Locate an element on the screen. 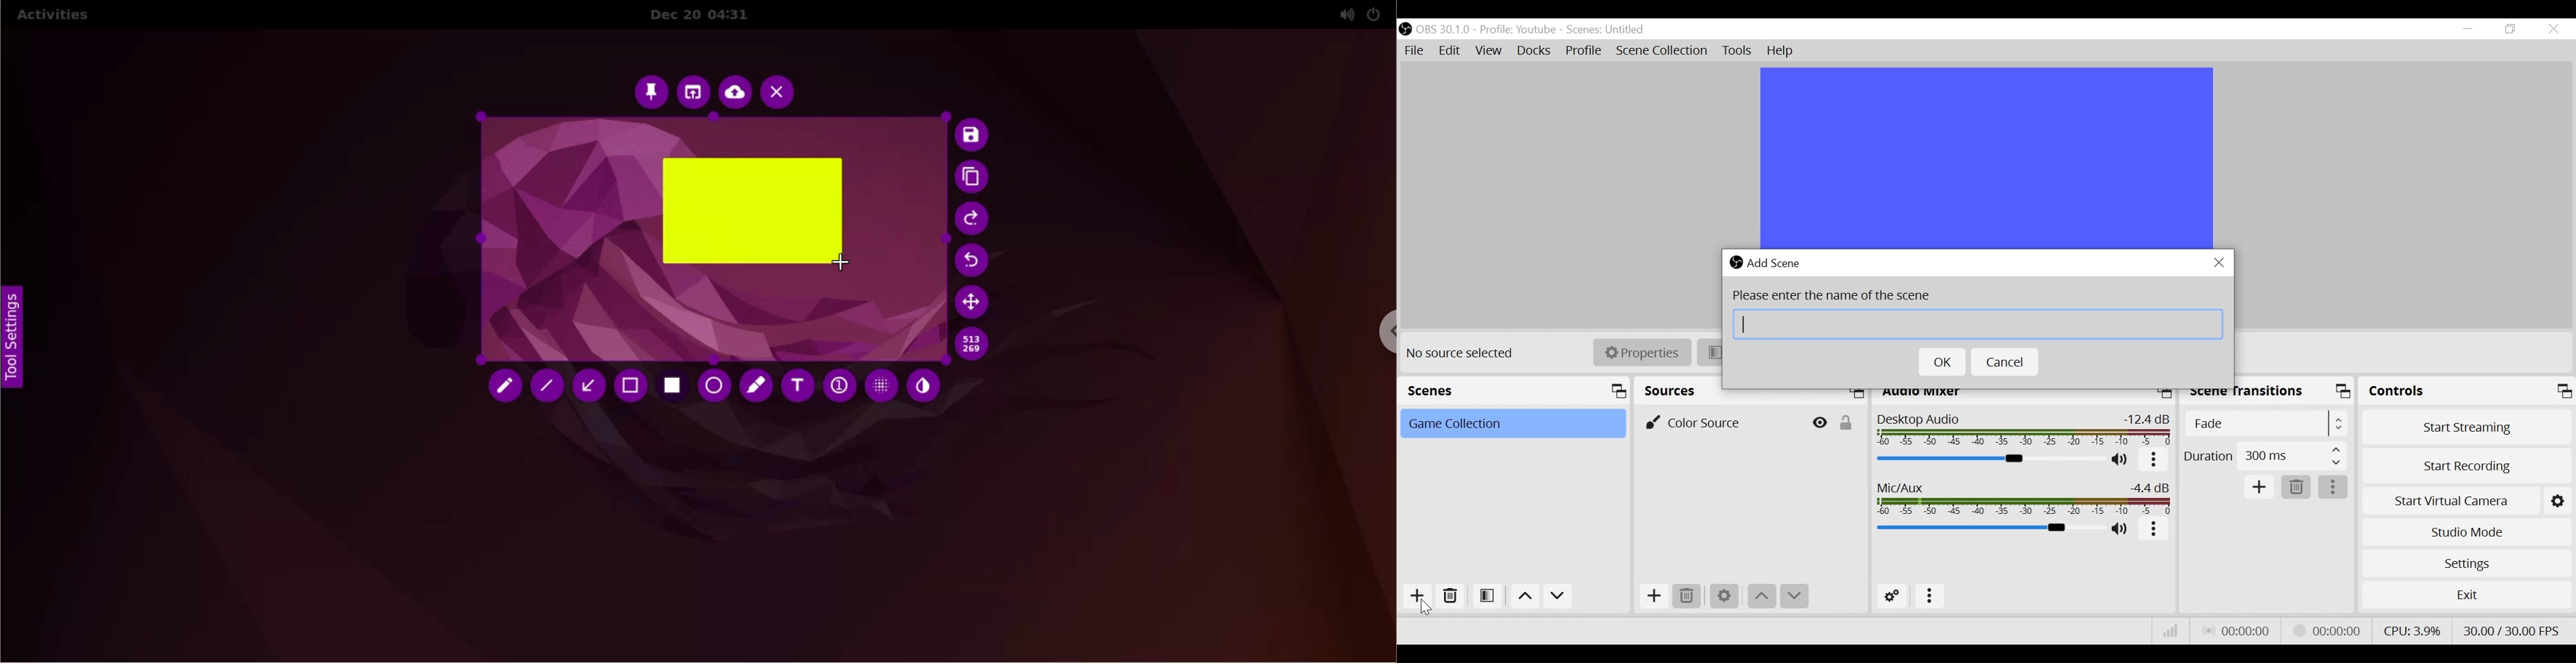 The width and height of the screenshot is (2576, 672). Delete is located at coordinates (2297, 487).